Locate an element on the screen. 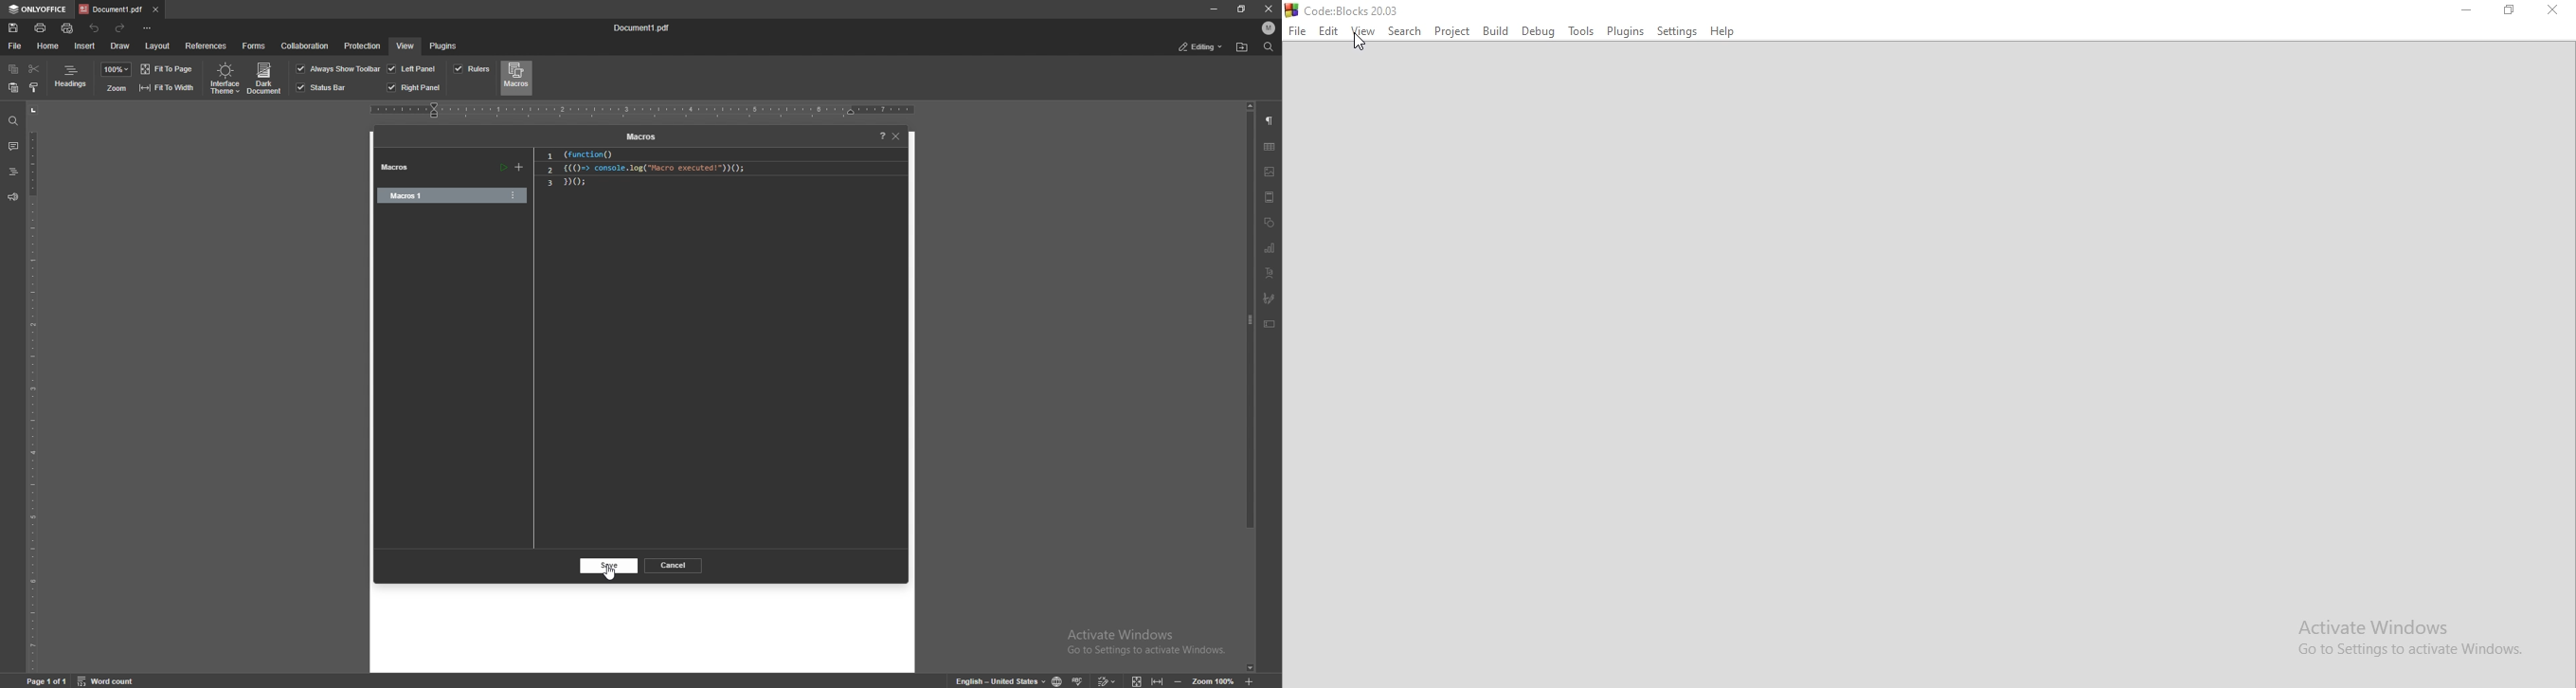 This screenshot has width=2576, height=700. fit to width is located at coordinates (166, 87).